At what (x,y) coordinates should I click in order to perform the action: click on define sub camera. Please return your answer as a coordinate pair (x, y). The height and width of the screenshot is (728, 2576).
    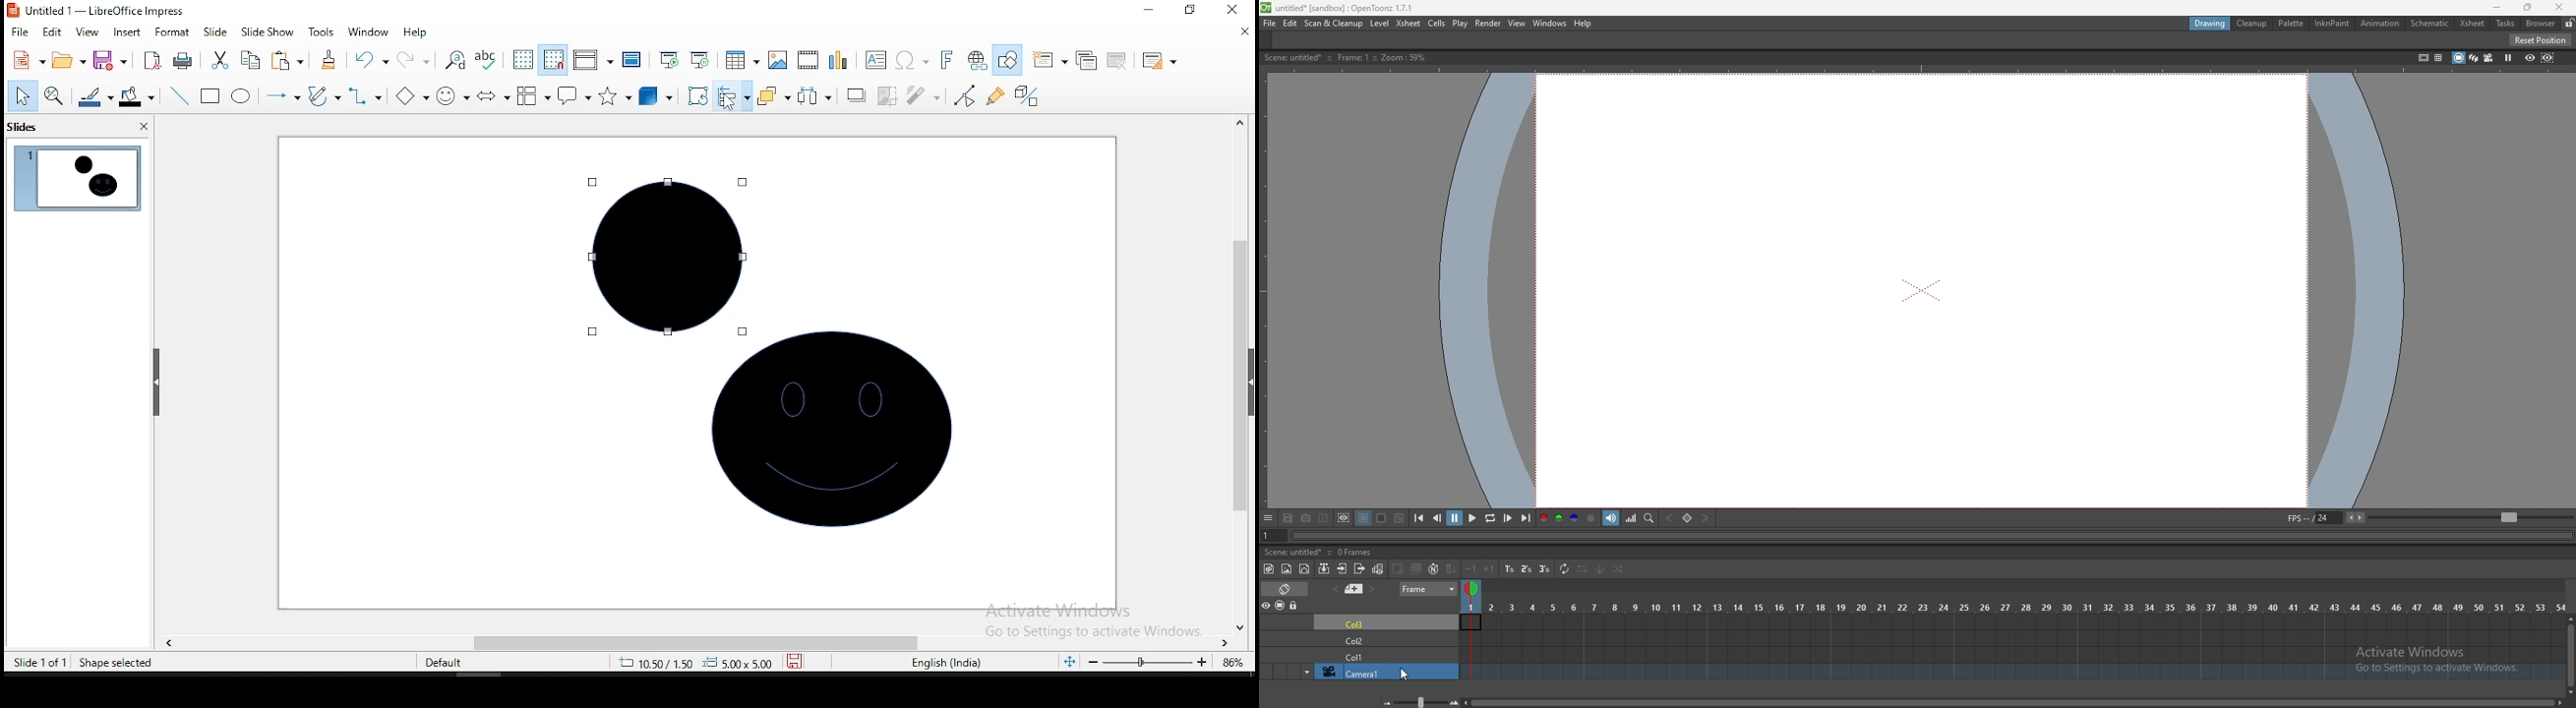
    Looking at the image, I should click on (1344, 517).